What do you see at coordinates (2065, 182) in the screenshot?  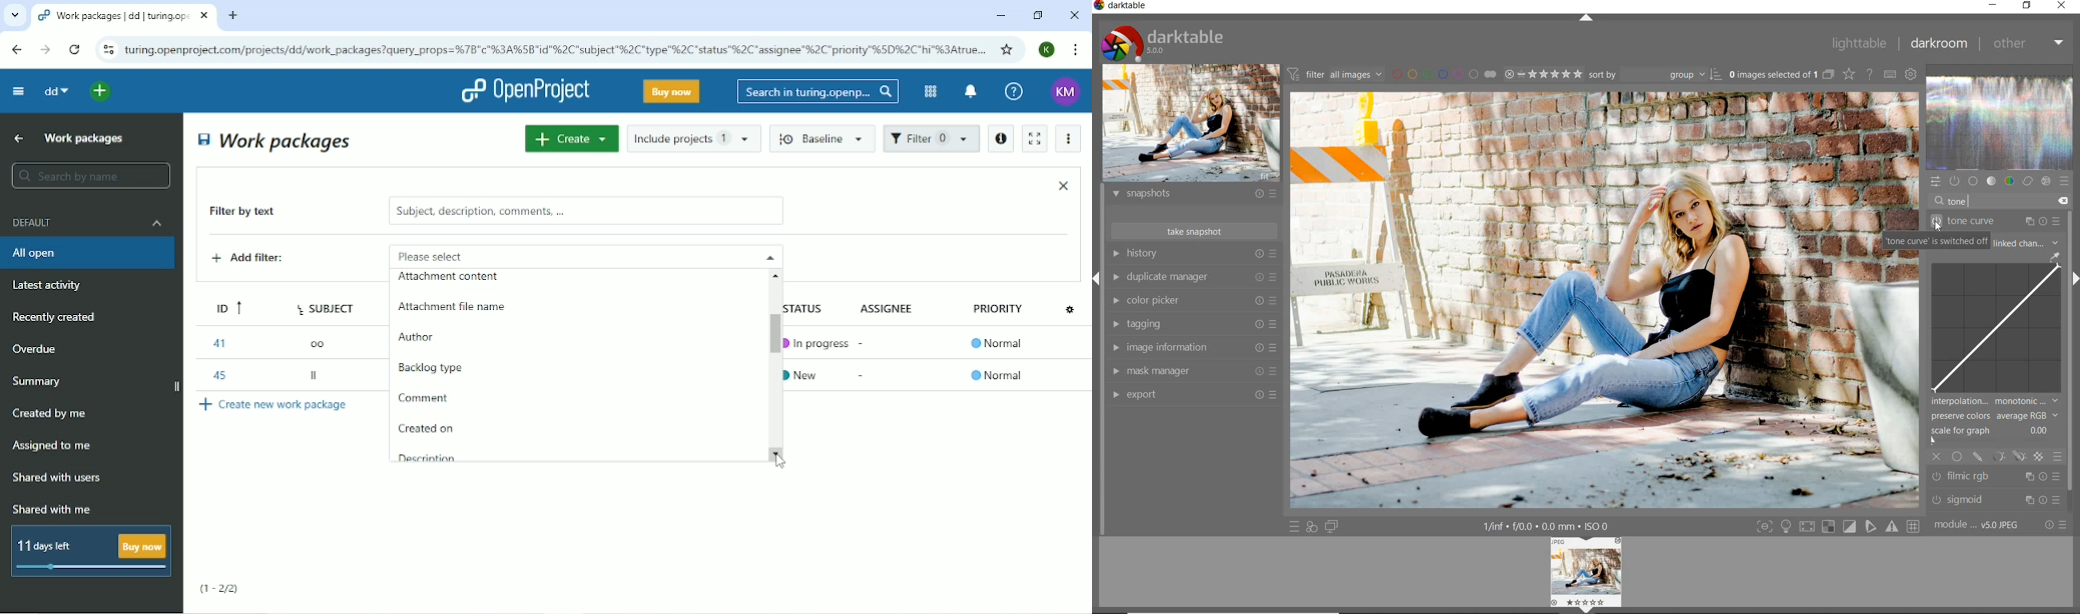 I see `presets` at bounding box center [2065, 182].